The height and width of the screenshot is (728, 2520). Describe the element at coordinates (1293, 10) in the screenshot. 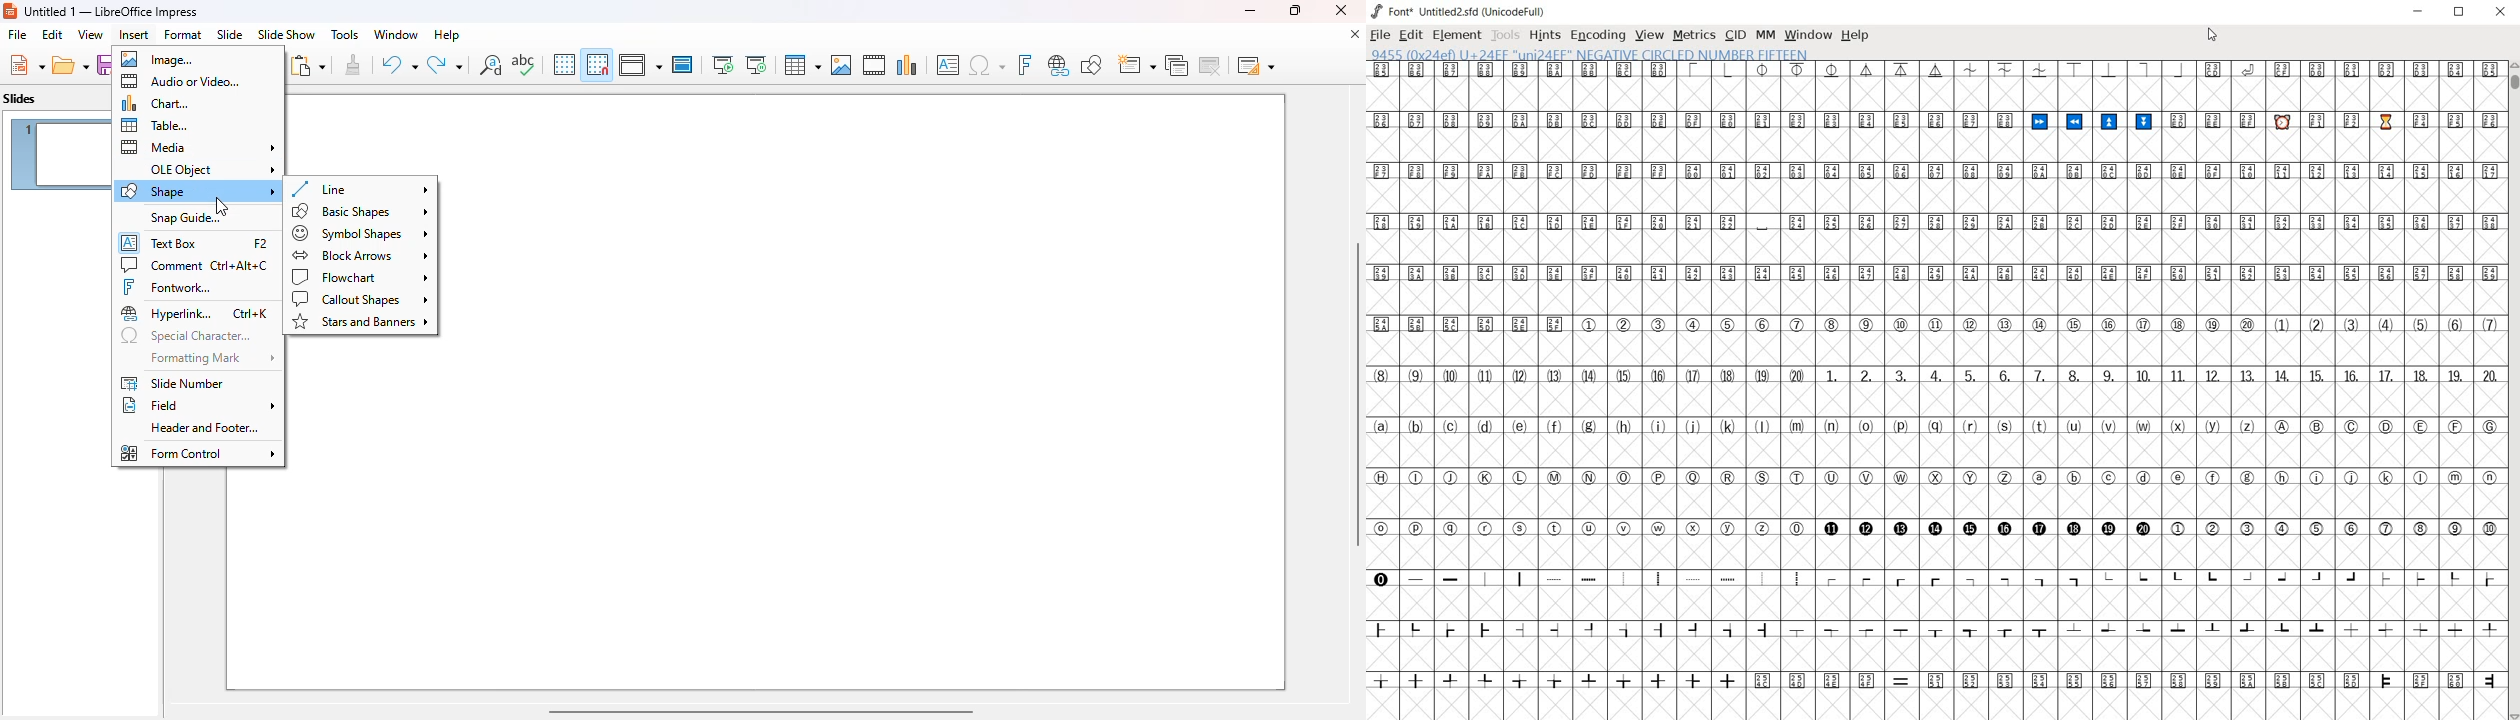

I see `maximize` at that location.